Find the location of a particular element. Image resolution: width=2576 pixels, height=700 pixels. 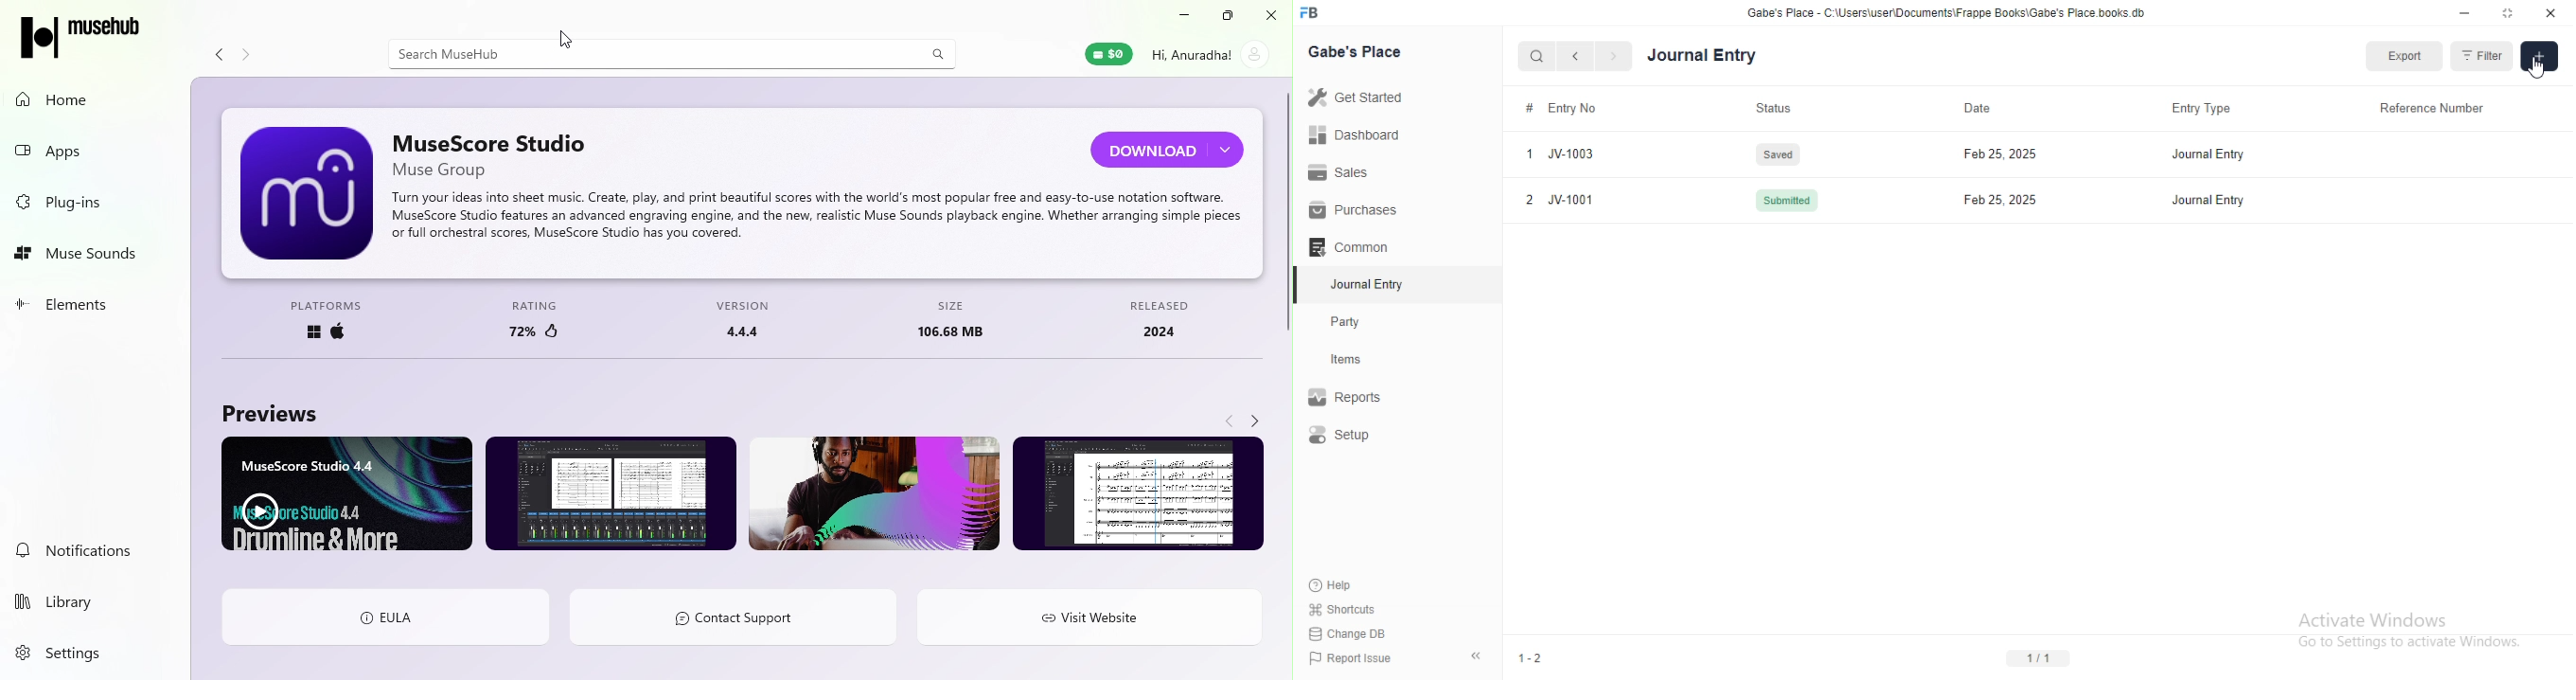

text is located at coordinates (814, 216).